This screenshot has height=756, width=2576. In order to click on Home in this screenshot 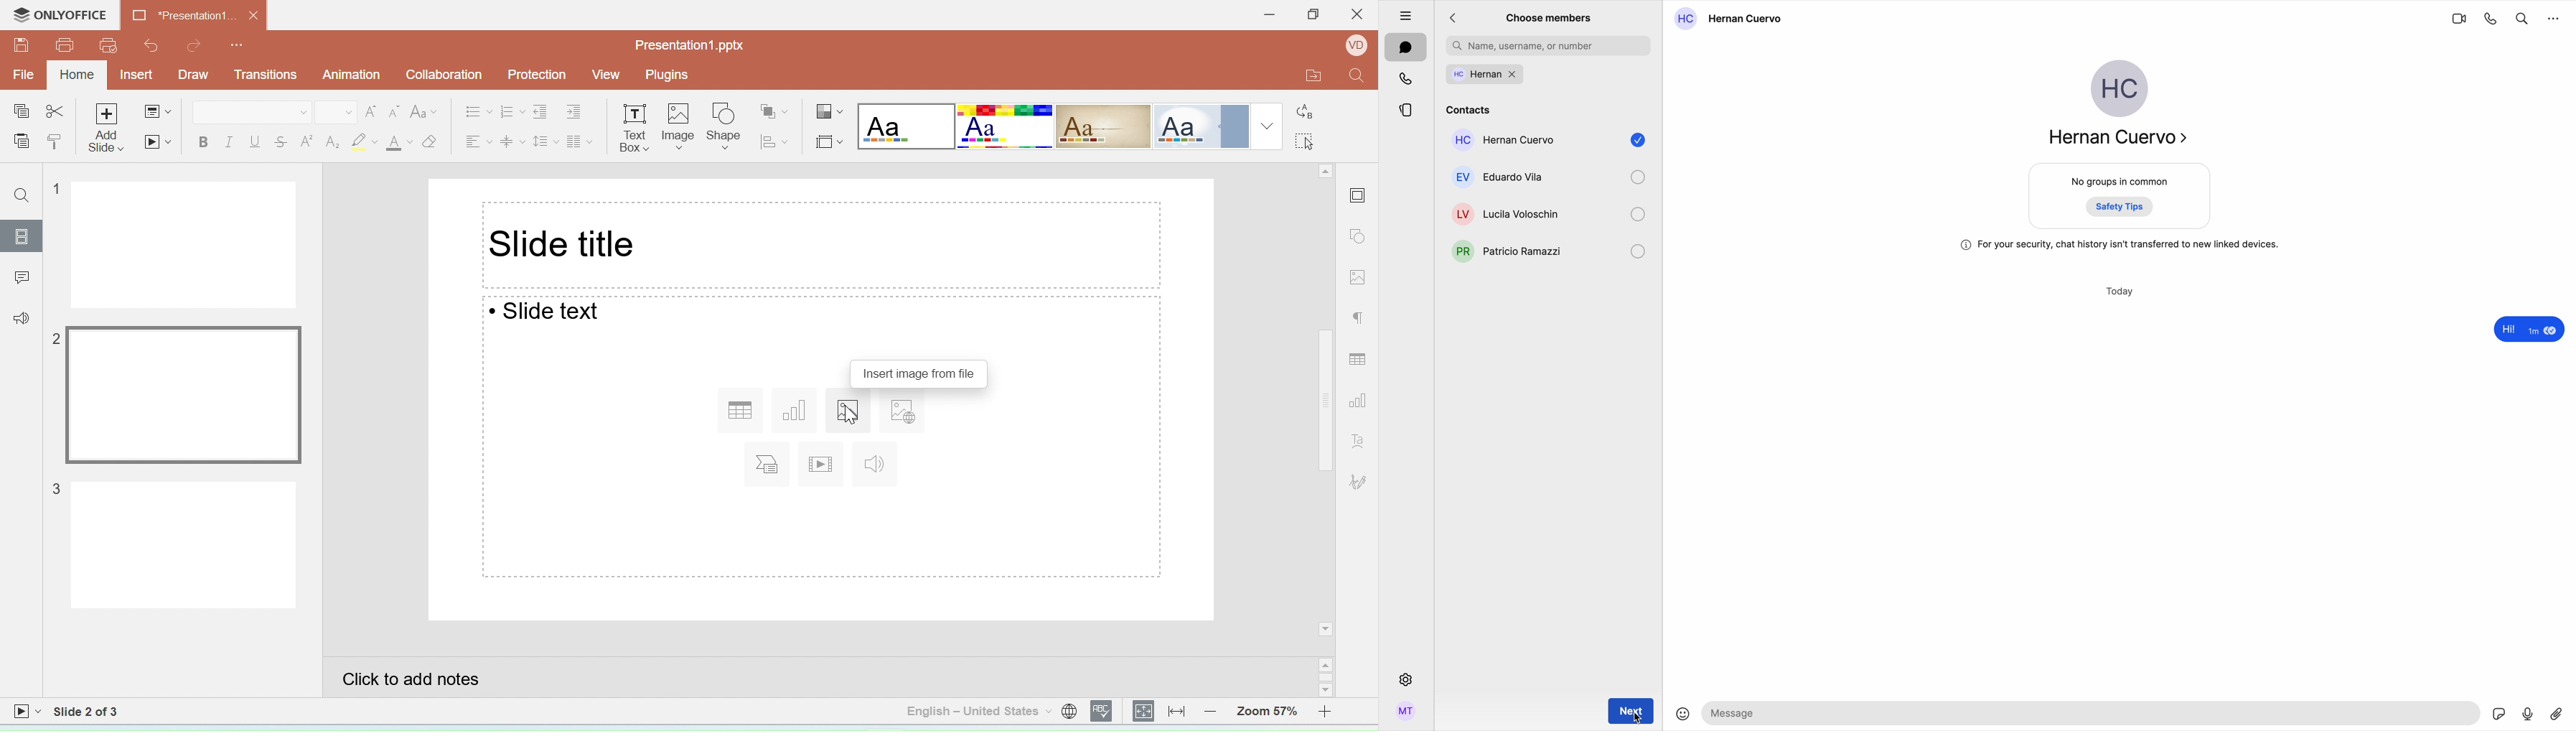, I will do `click(78, 74)`.